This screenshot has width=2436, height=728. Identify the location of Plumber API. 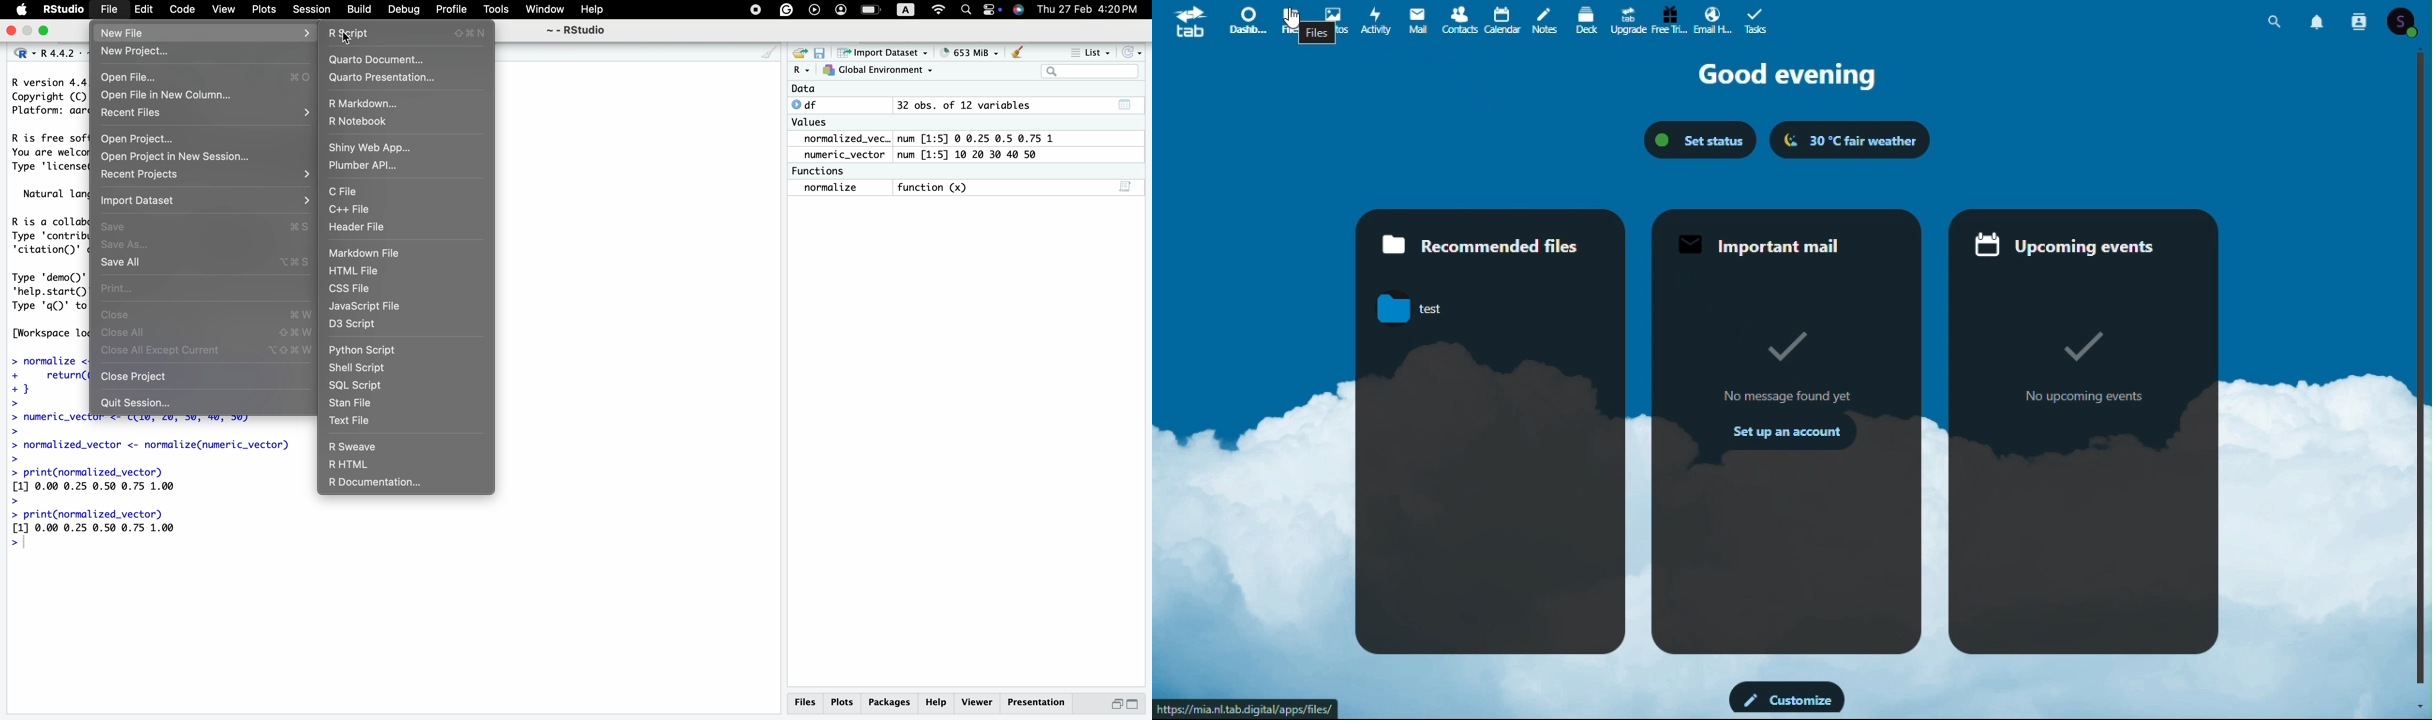
(362, 167).